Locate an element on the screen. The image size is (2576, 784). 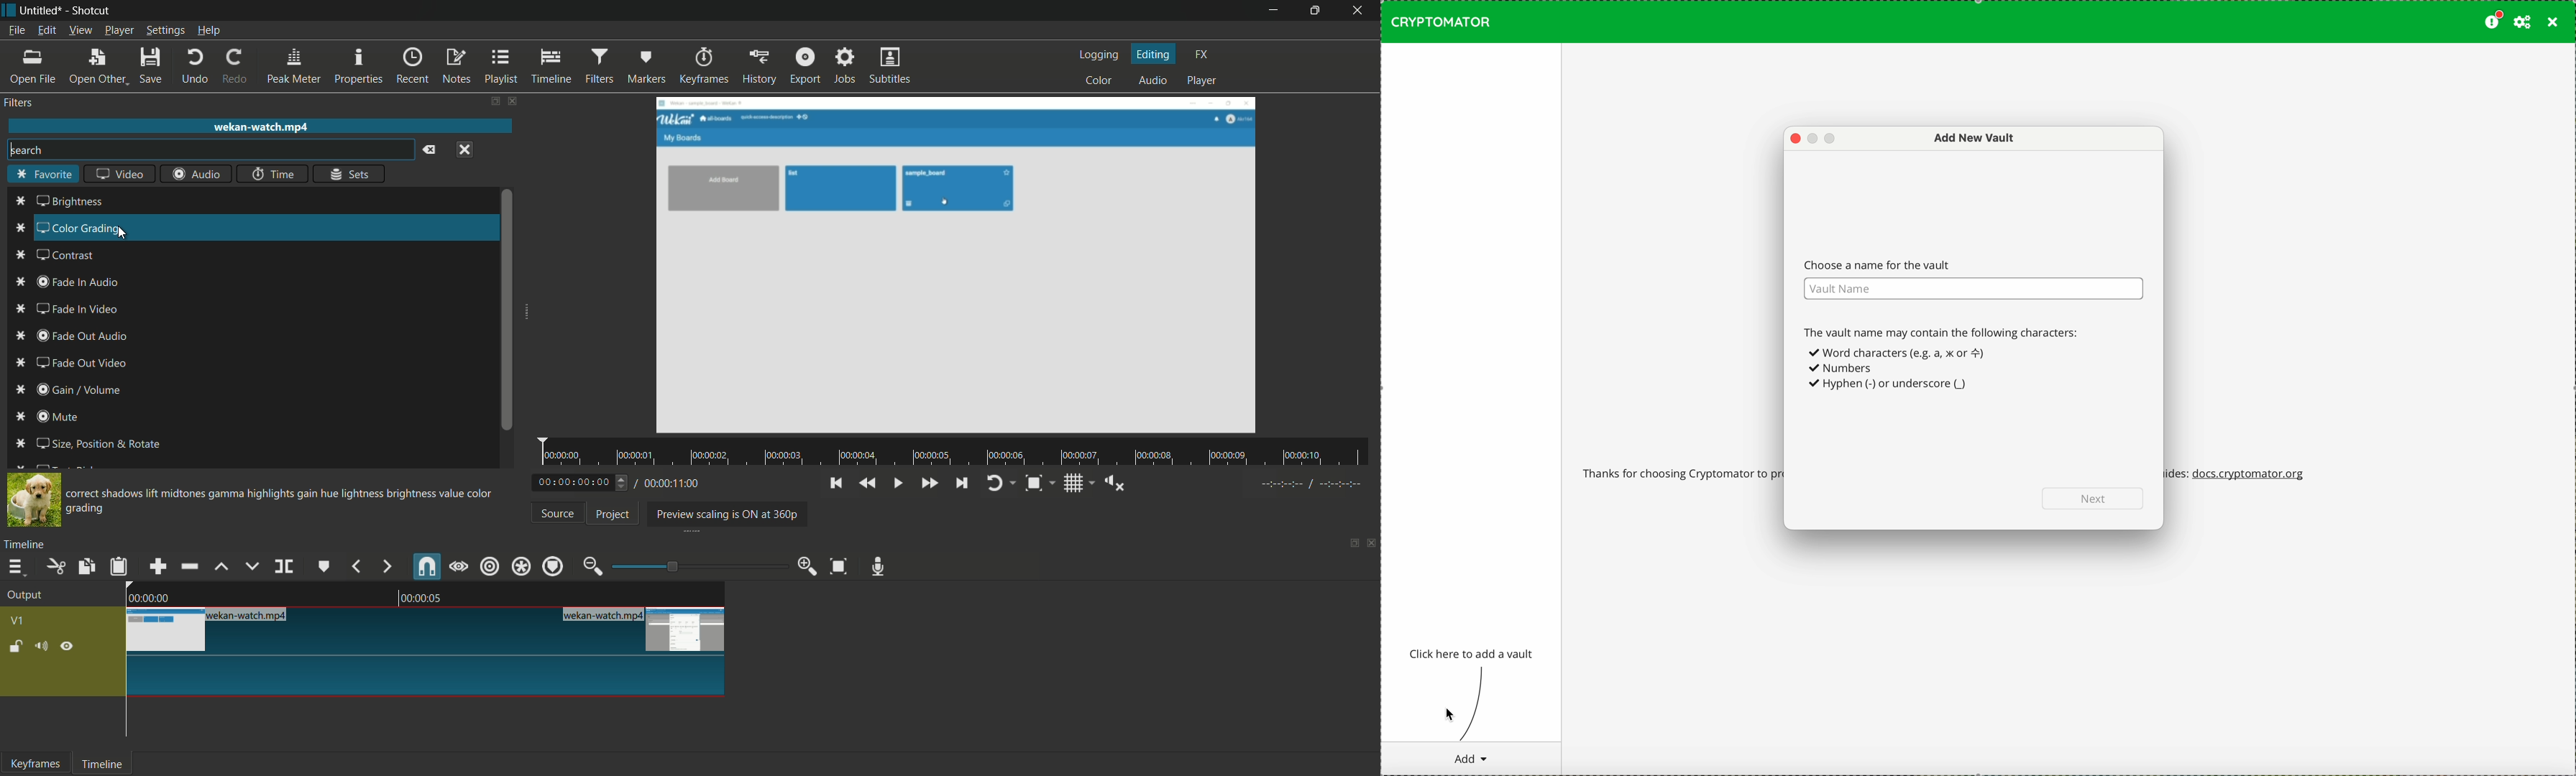
create or edit marker is located at coordinates (322, 566).